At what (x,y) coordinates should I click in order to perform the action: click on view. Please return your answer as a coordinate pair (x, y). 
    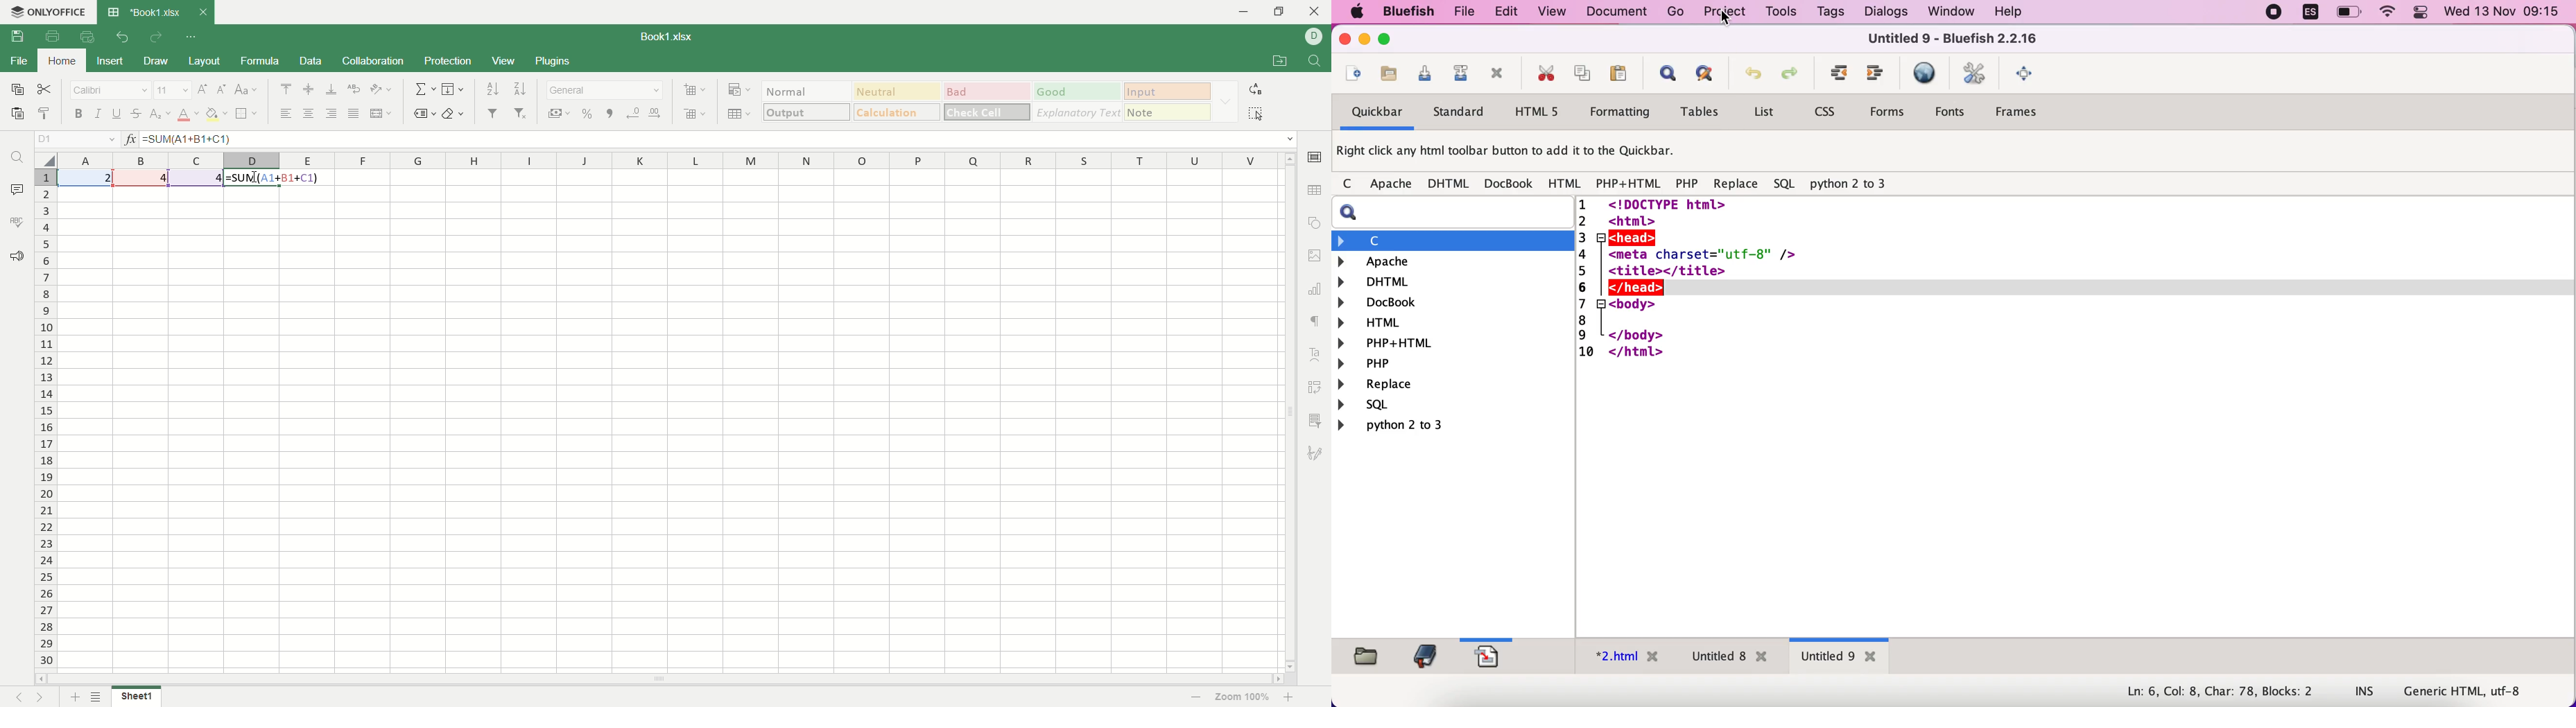
    Looking at the image, I should click on (1553, 11).